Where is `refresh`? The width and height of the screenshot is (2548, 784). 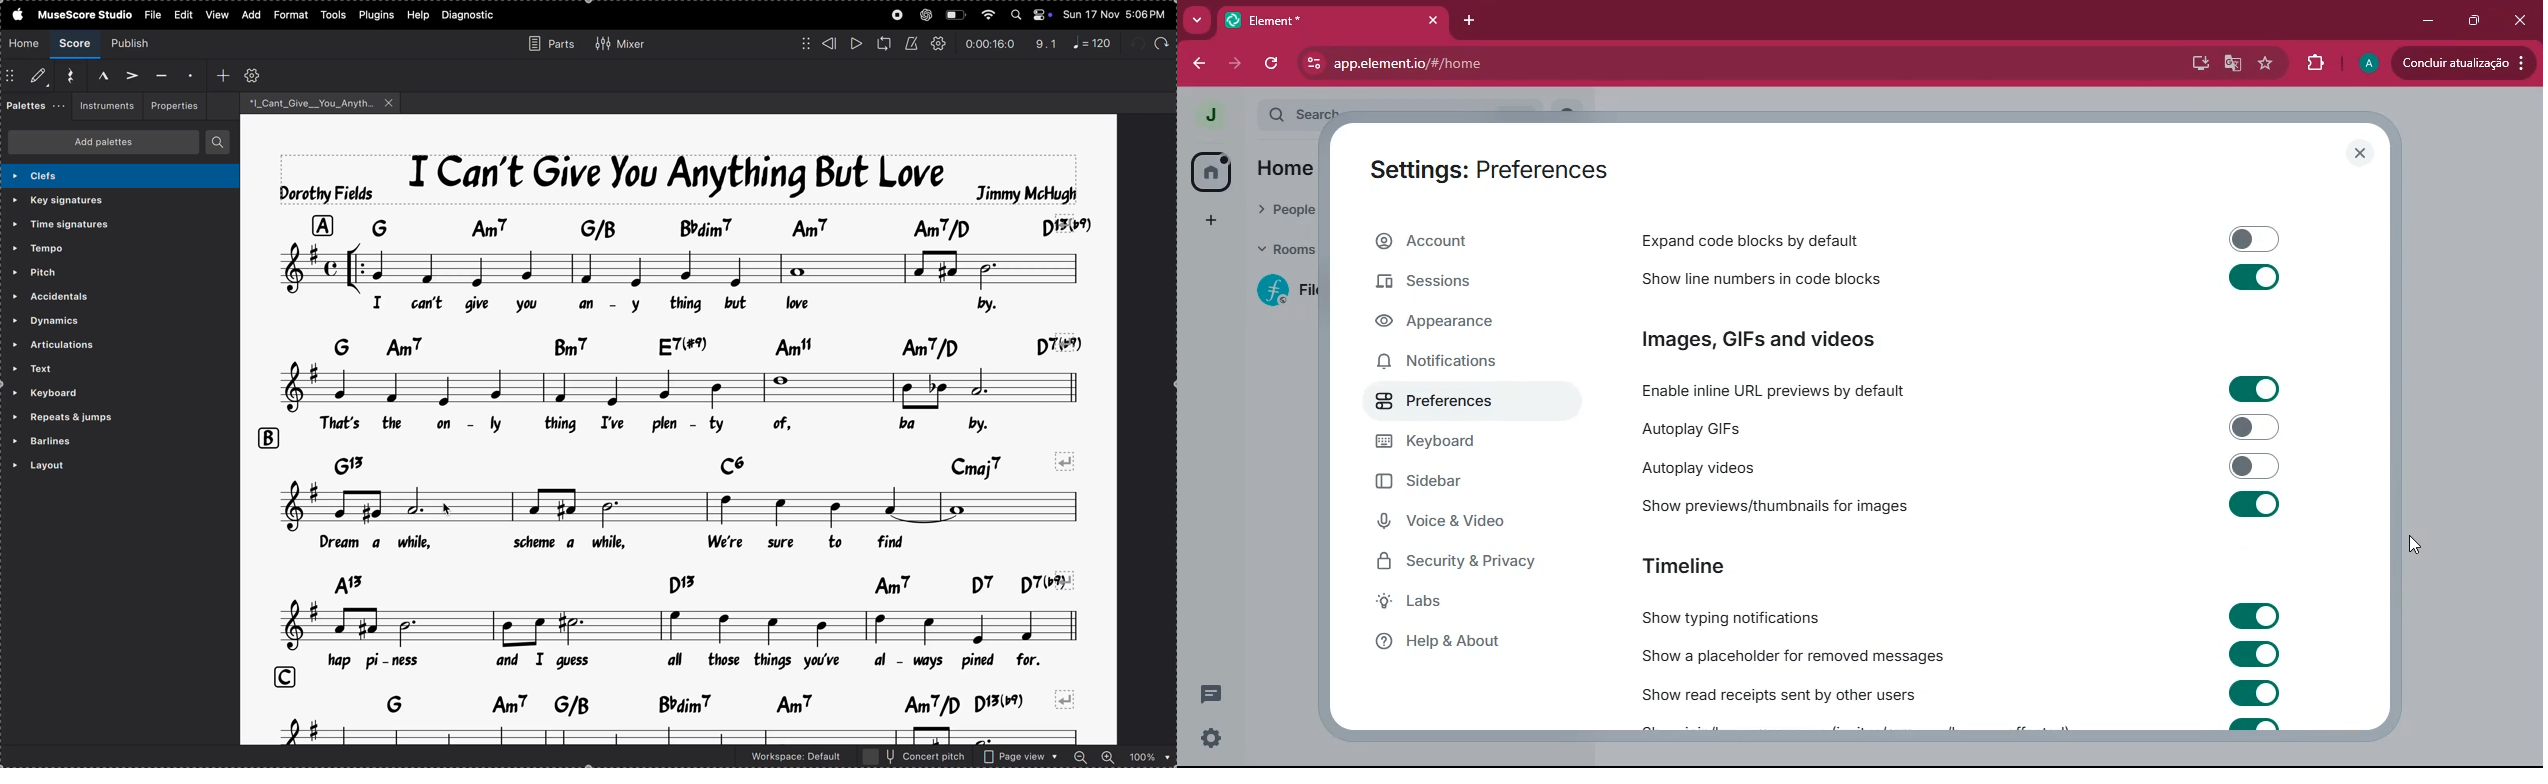 refresh is located at coordinates (1271, 65).